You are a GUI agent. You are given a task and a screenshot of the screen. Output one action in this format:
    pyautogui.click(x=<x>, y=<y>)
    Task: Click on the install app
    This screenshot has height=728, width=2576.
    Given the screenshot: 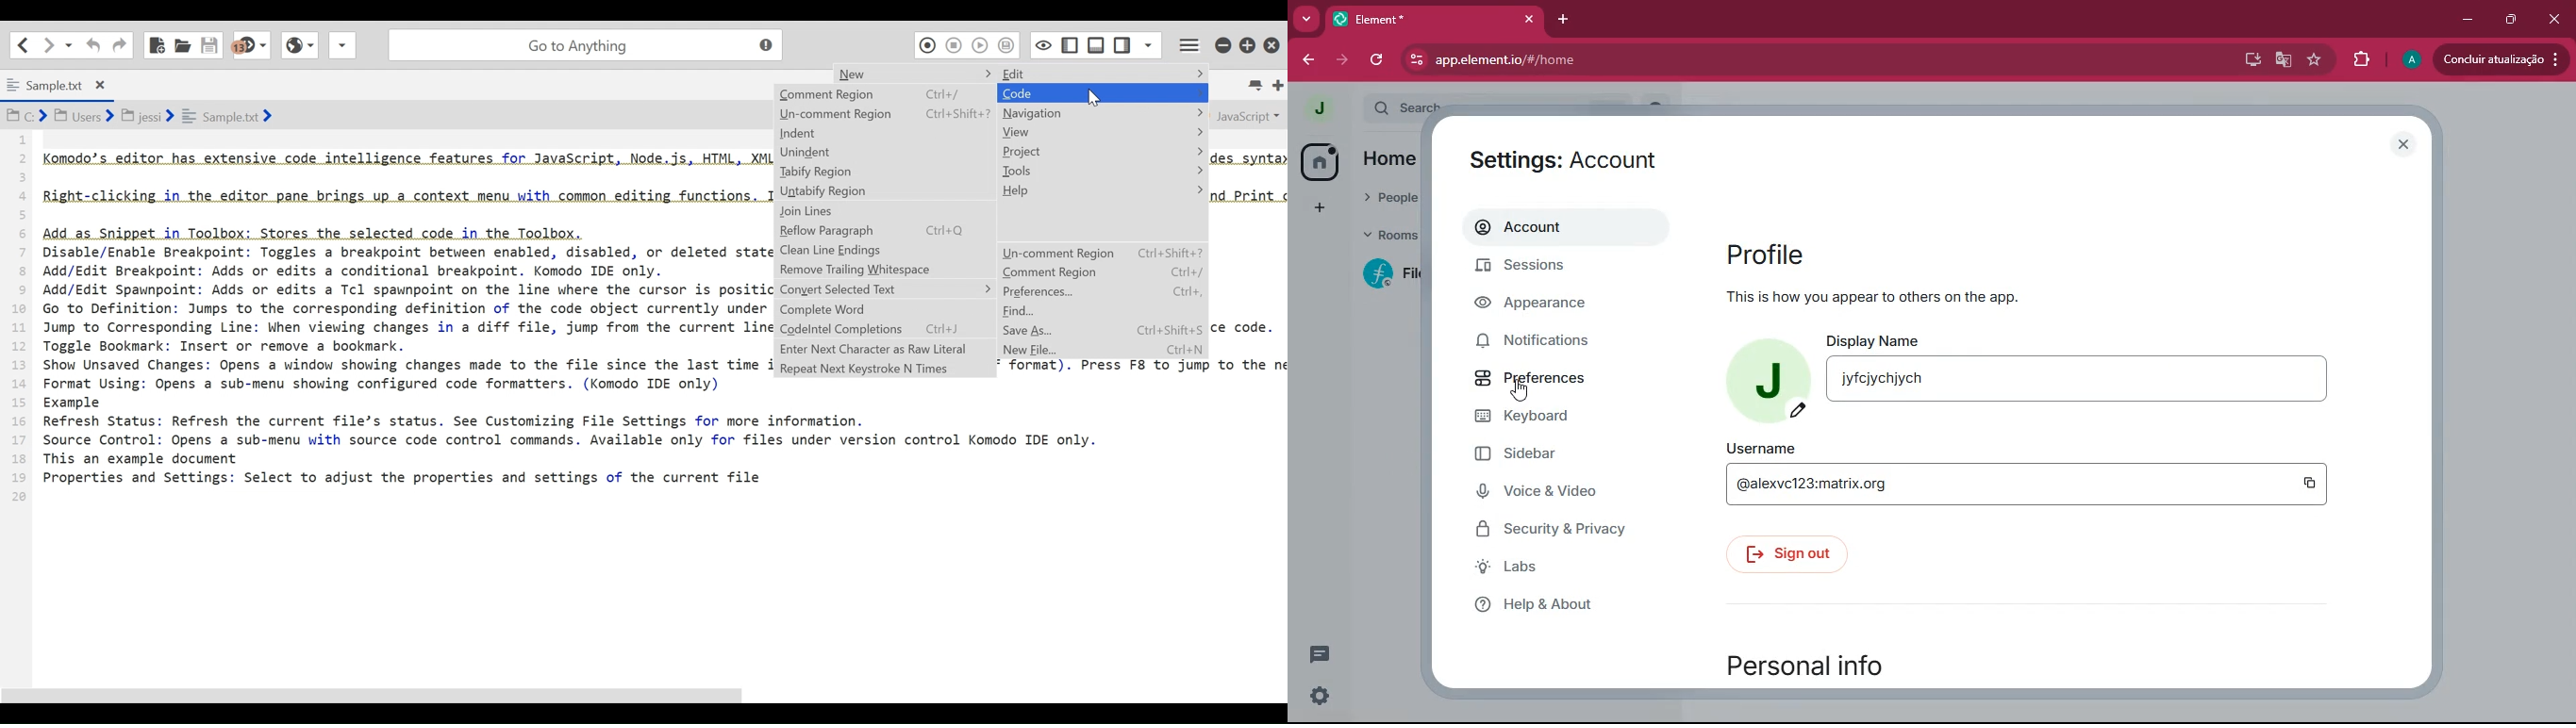 What is the action you would take?
    pyautogui.click(x=2246, y=58)
    